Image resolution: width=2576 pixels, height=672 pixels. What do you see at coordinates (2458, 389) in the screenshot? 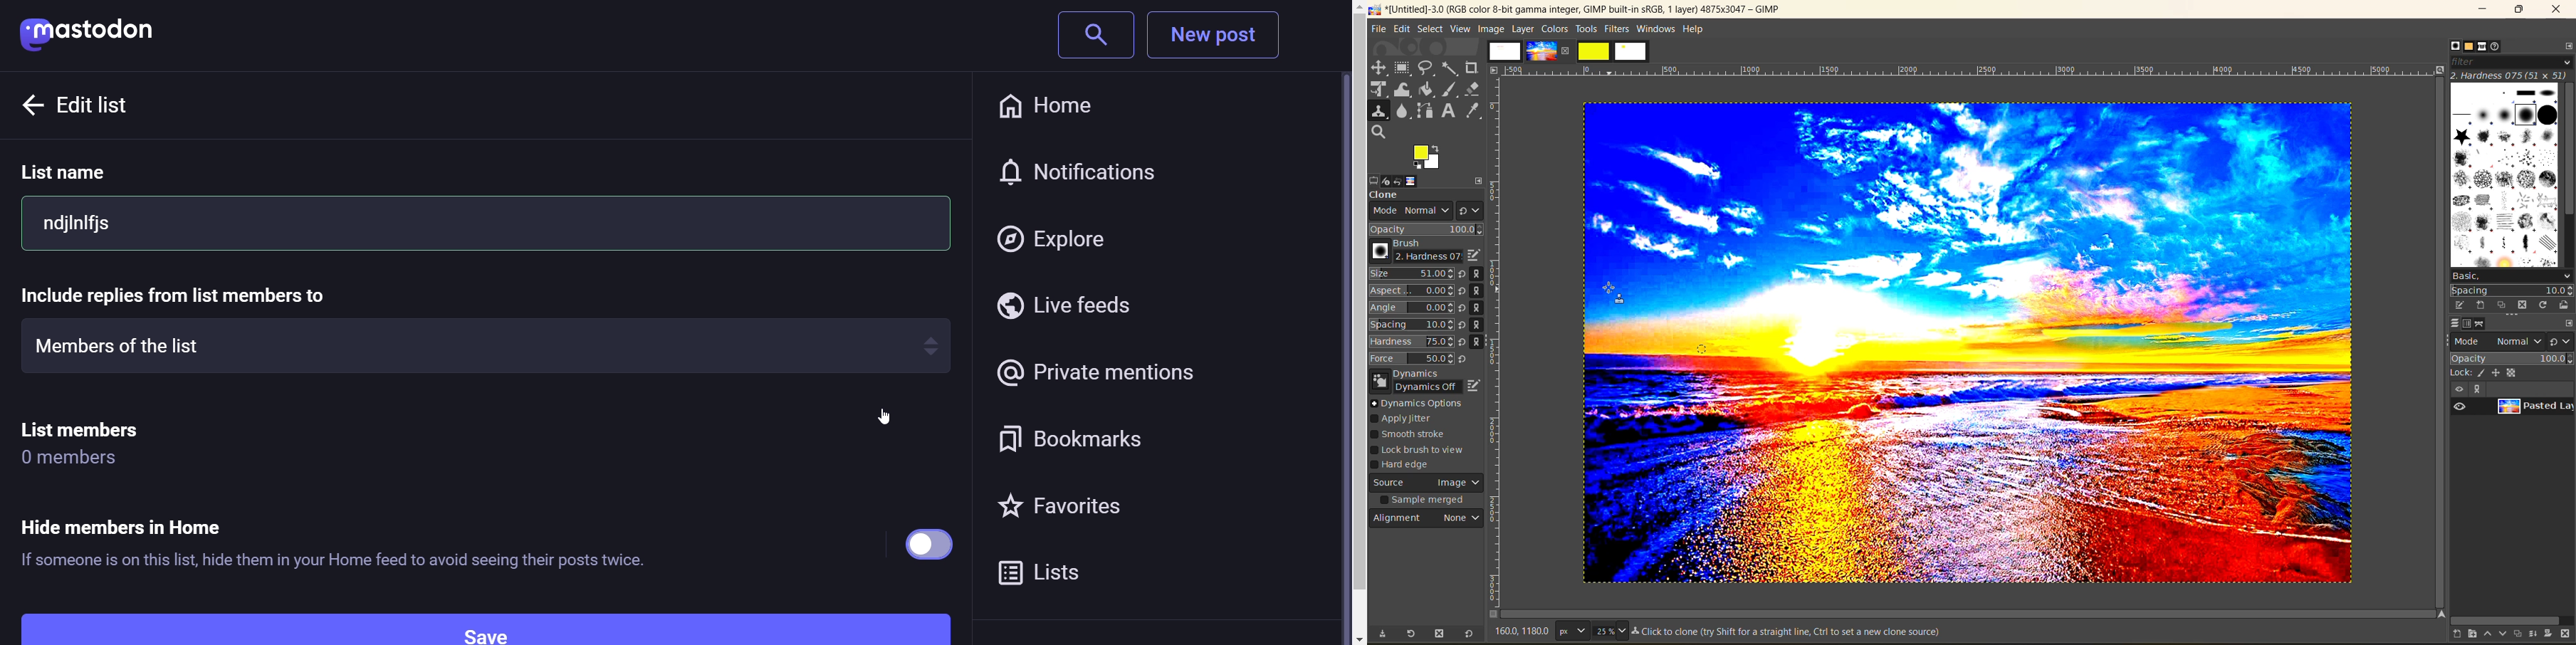
I see `view` at bounding box center [2458, 389].